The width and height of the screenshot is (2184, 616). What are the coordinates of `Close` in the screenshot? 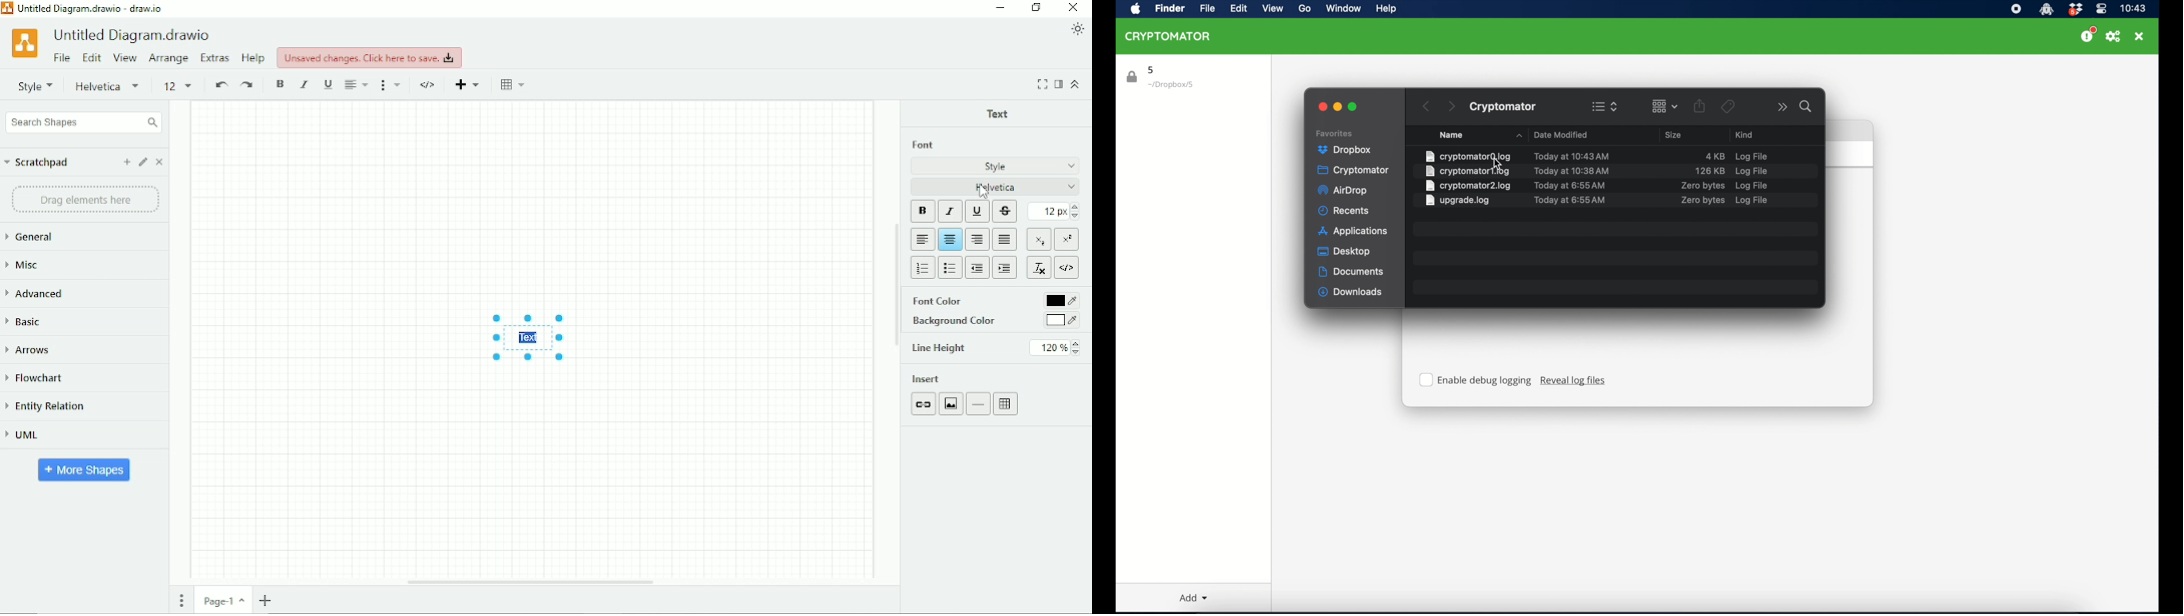 It's located at (1074, 7).